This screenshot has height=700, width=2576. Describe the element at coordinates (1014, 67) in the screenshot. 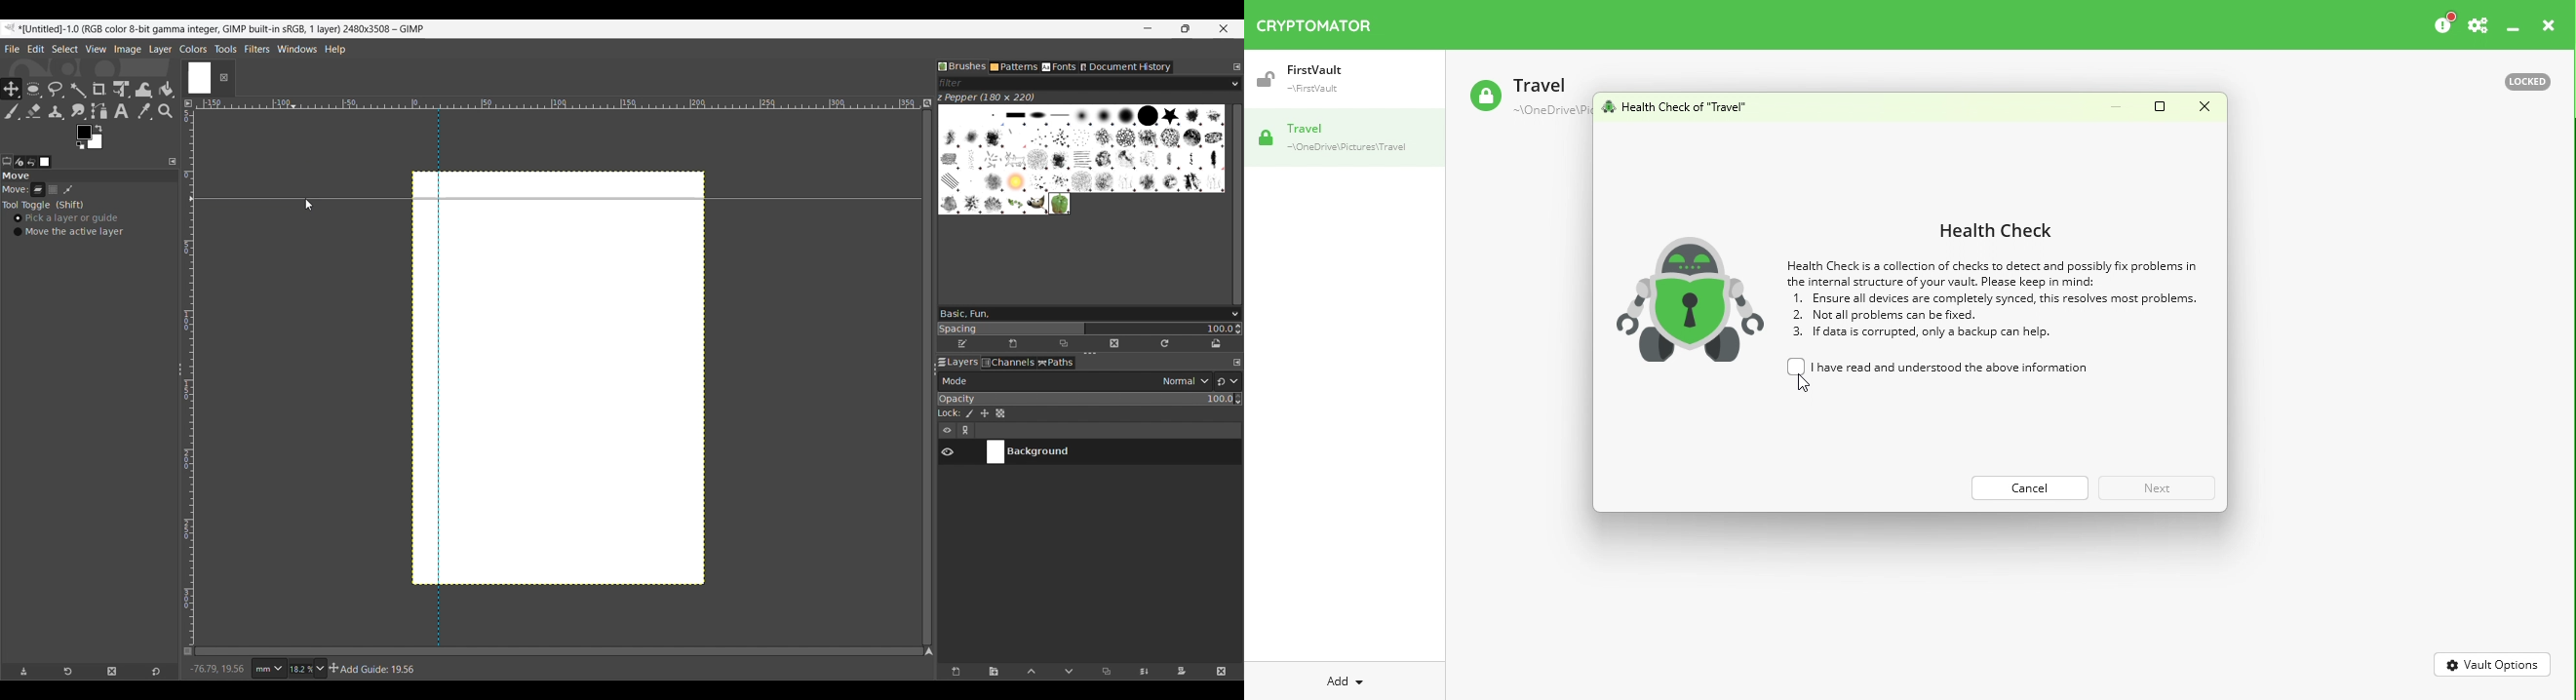

I see `Patterns tab` at that location.